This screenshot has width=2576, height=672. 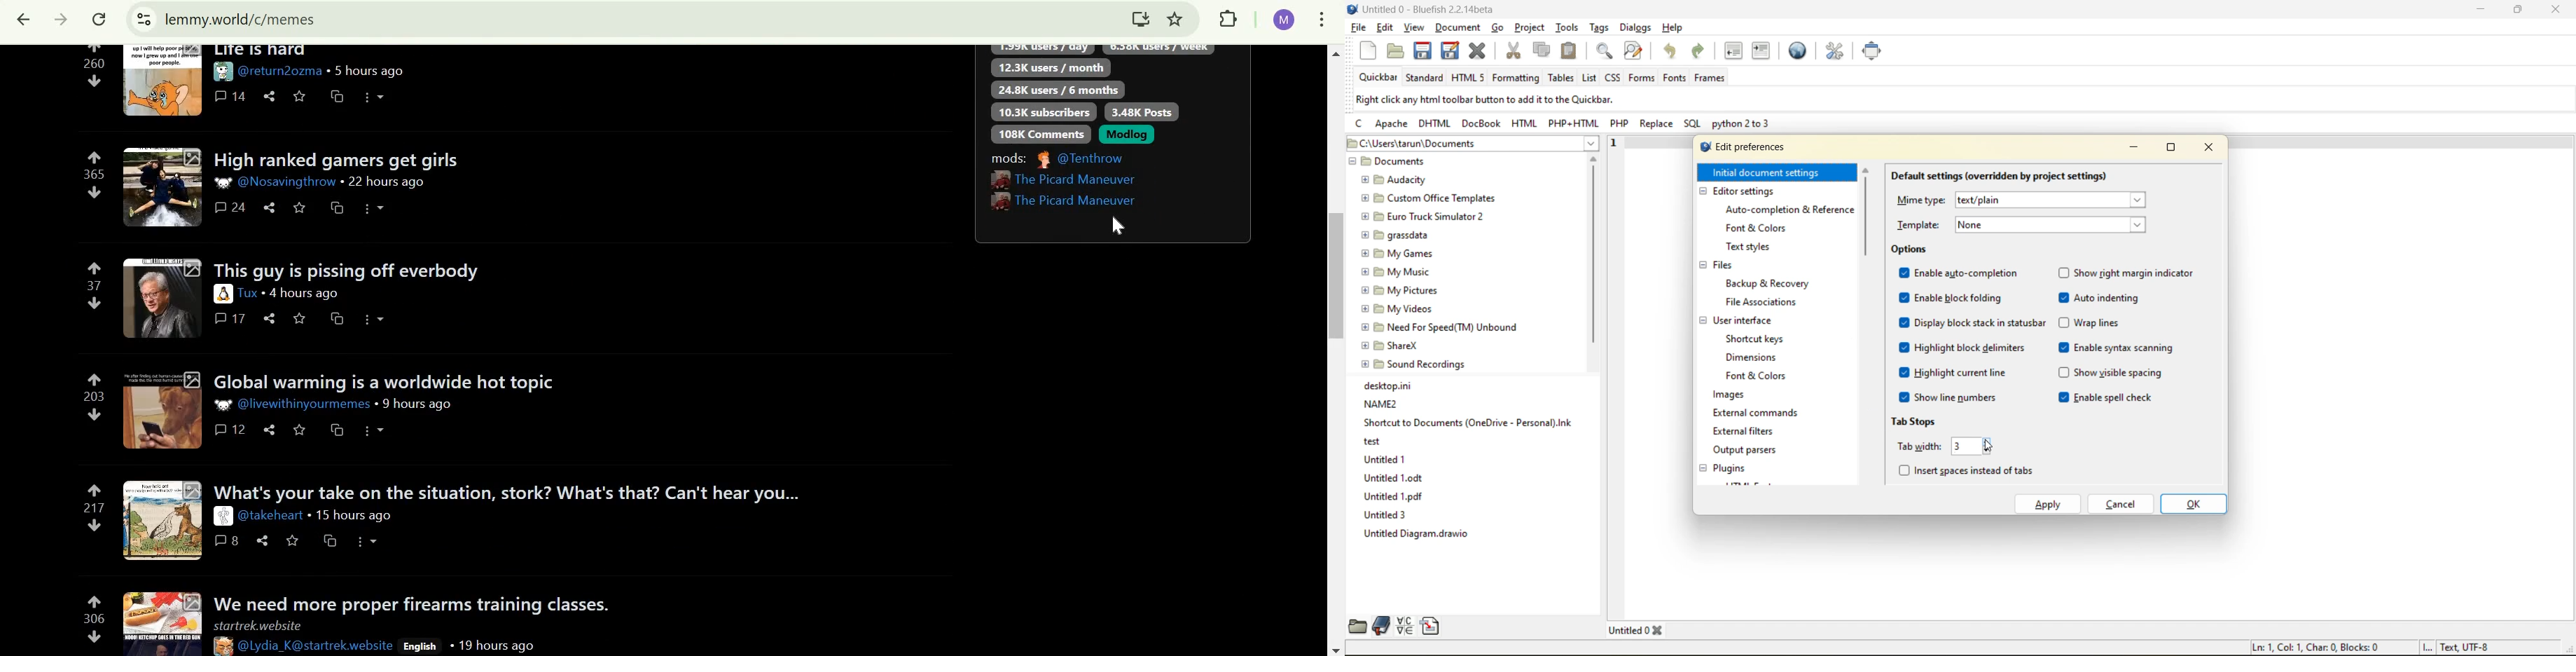 What do you see at coordinates (1283, 20) in the screenshot?
I see `Google account` at bounding box center [1283, 20].